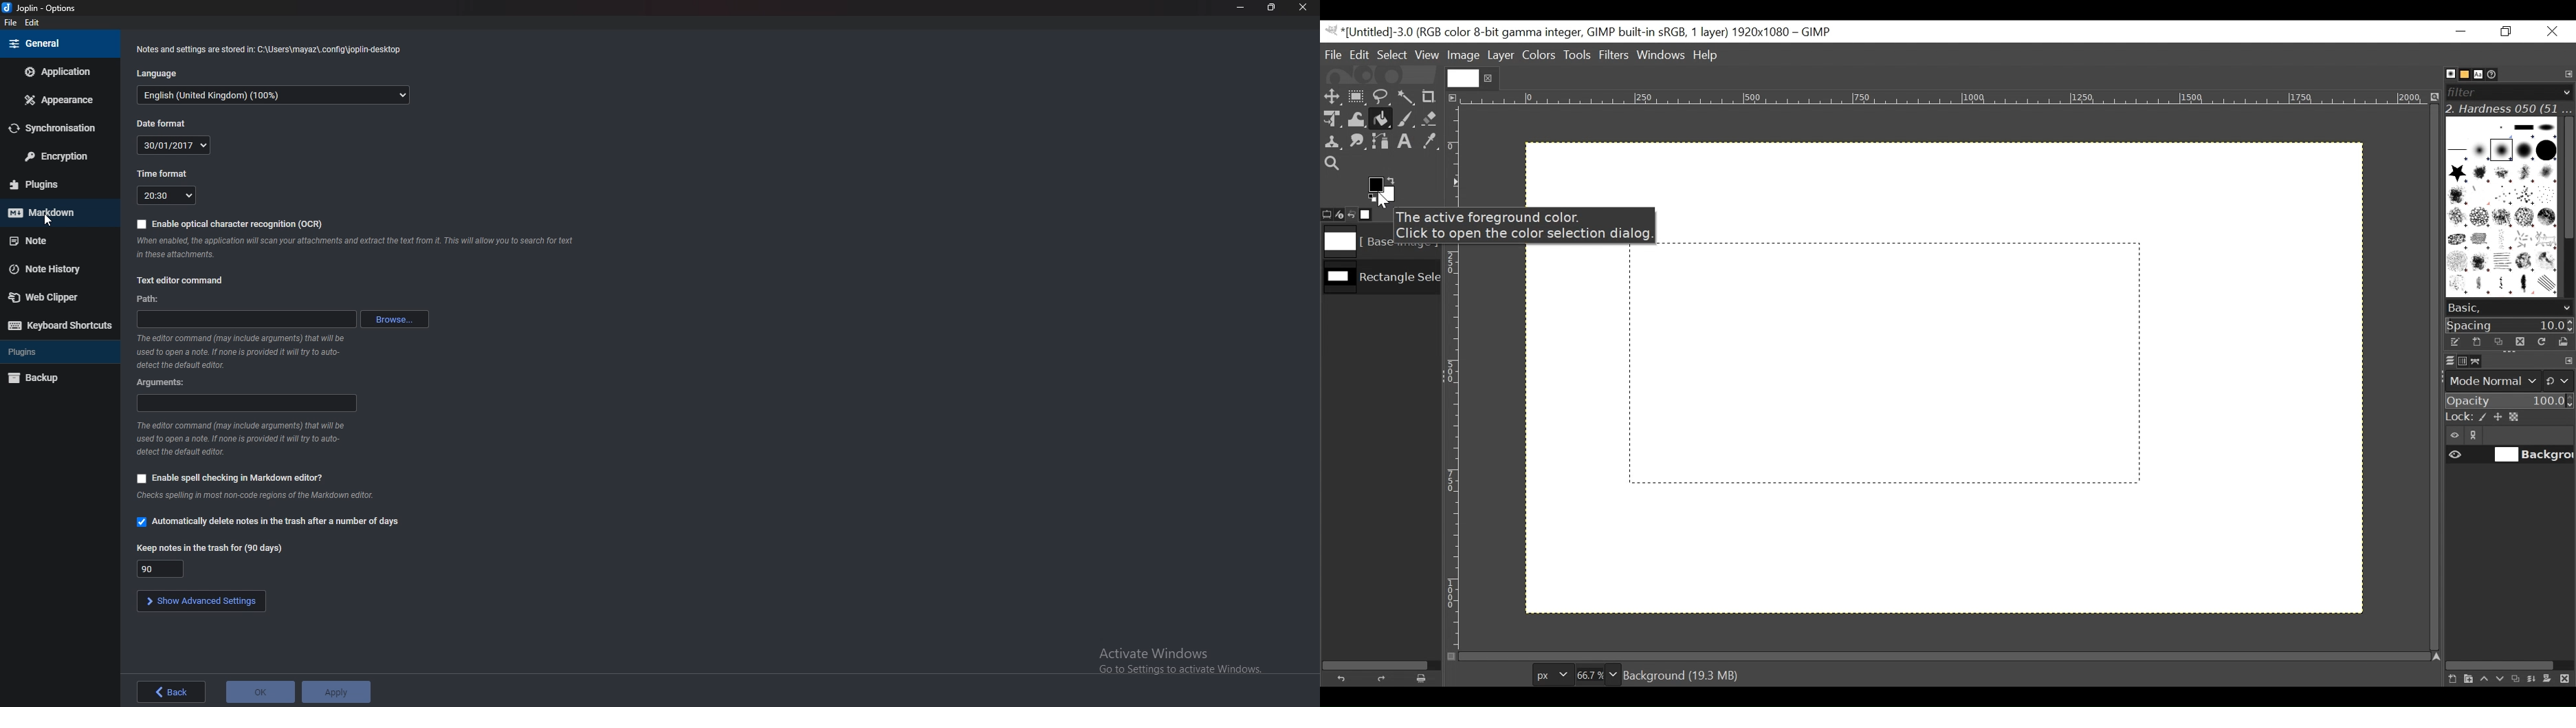 This screenshot has width=2576, height=728. I want to click on Keyboard shortcuts, so click(60, 326).